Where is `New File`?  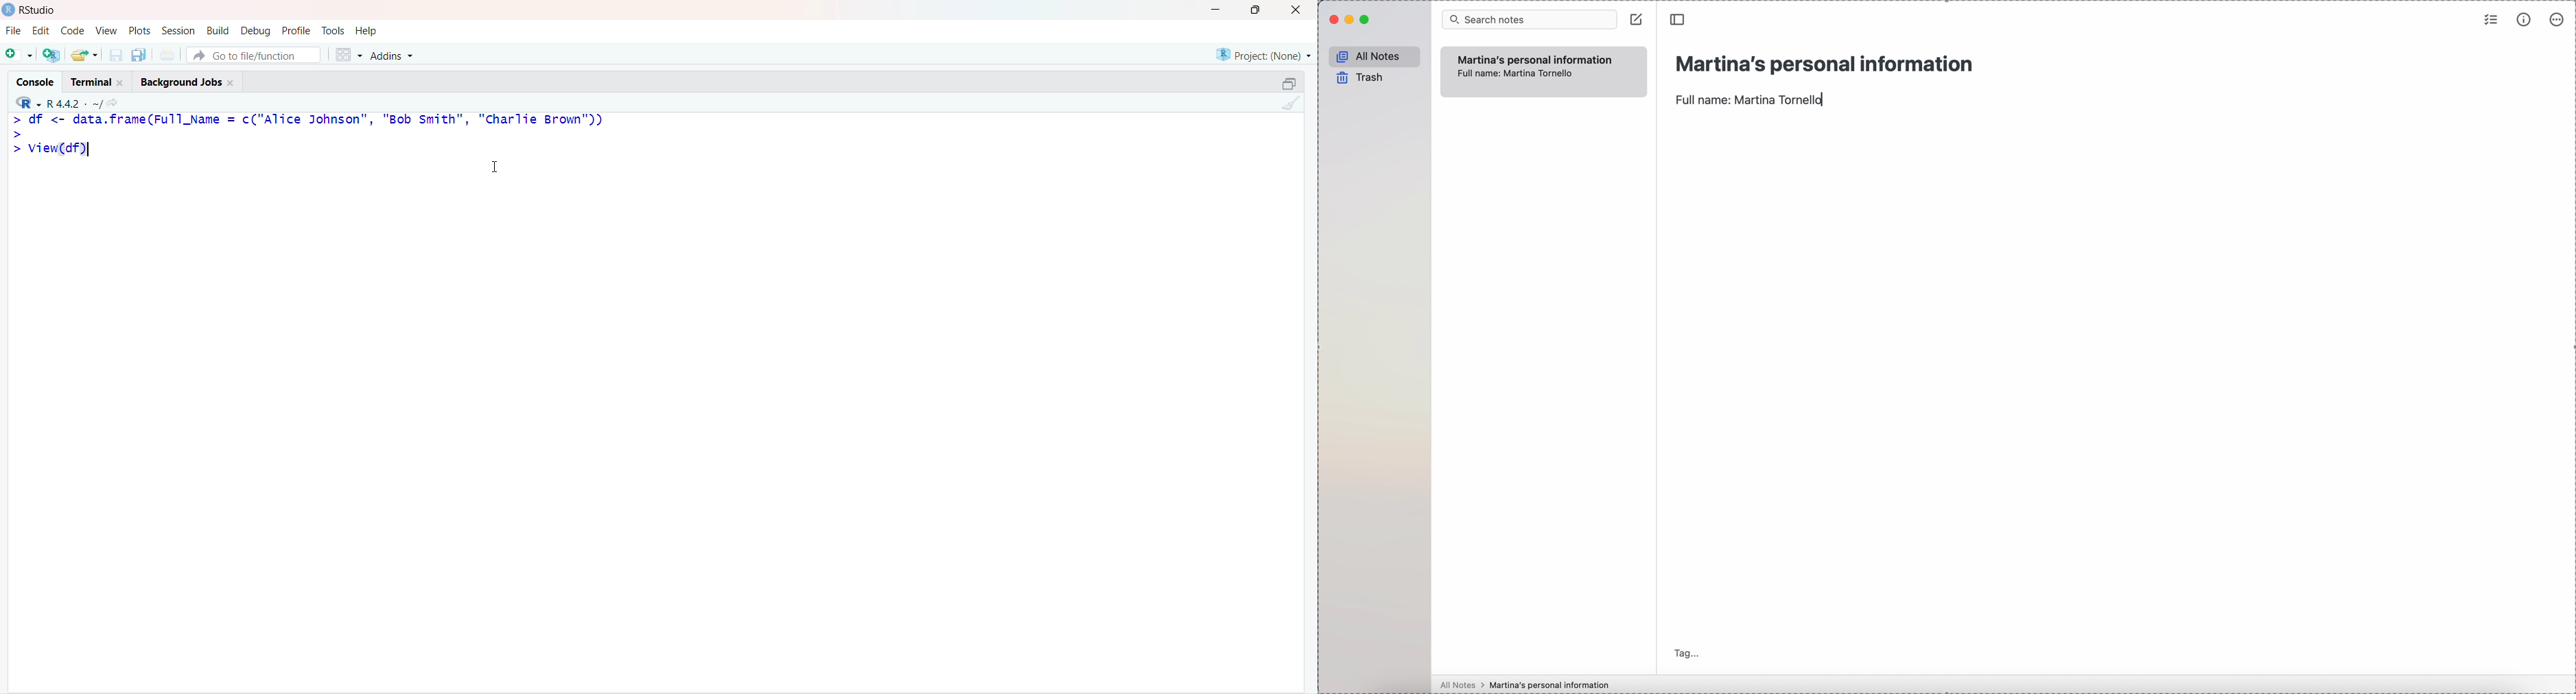 New File is located at coordinates (18, 54).